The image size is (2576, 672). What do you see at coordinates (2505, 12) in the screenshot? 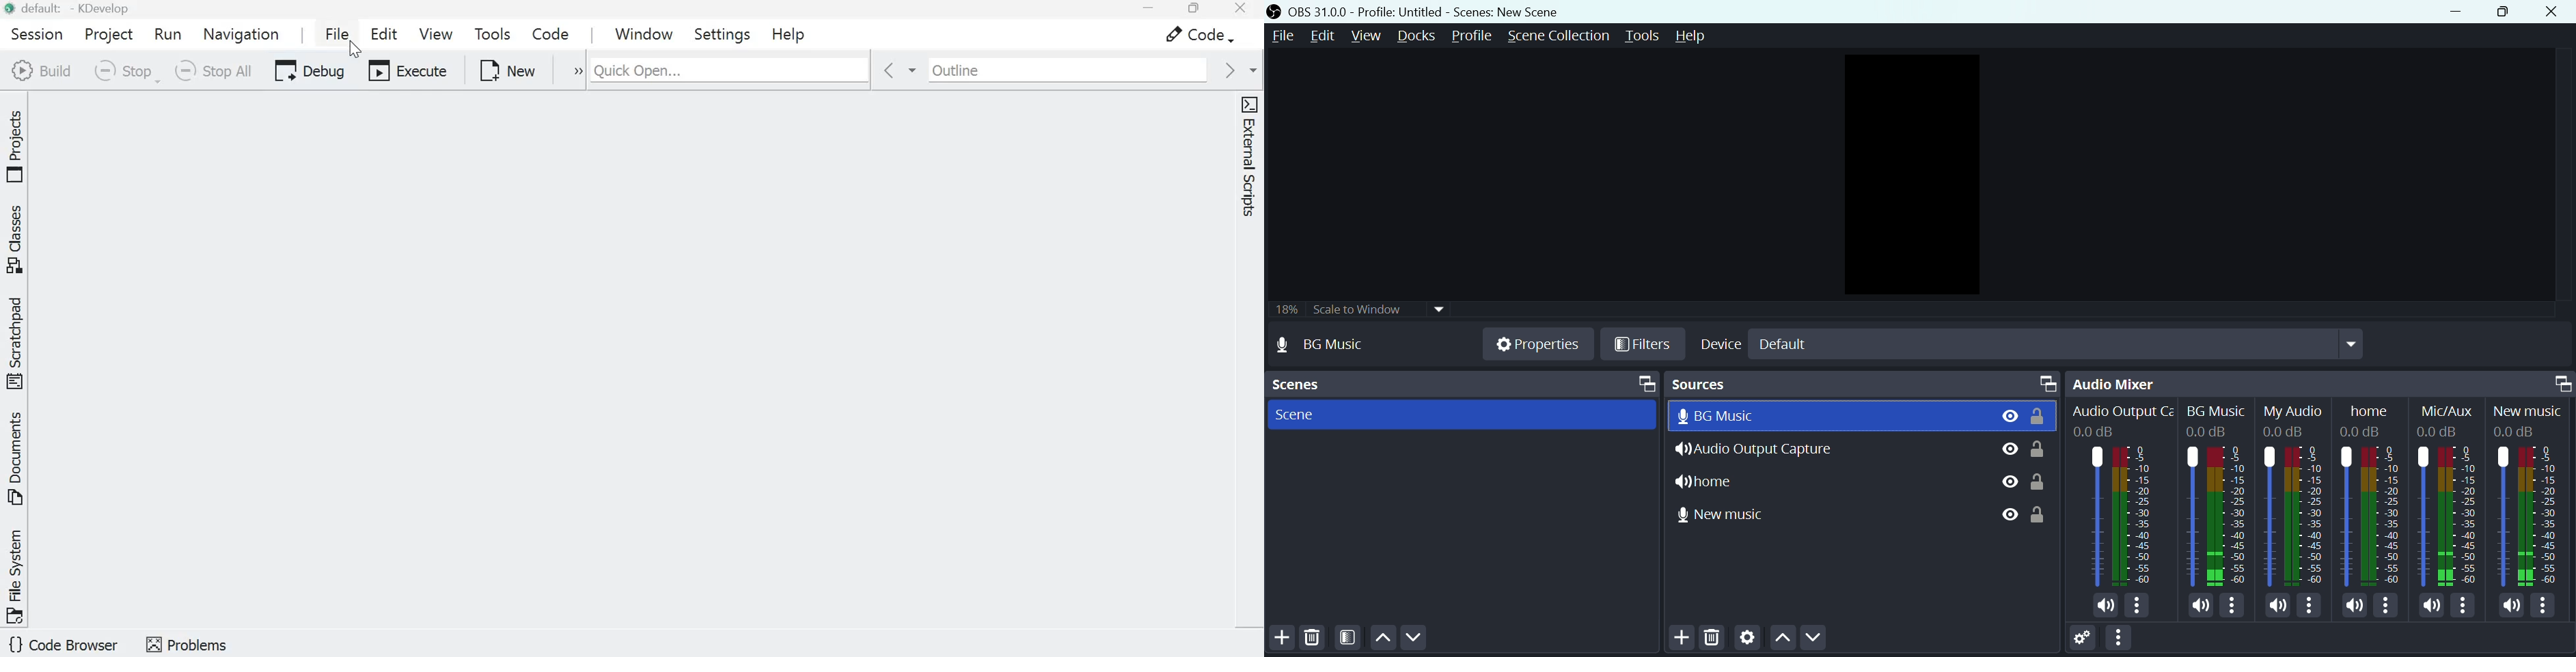
I see `Maximise` at bounding box center [2505, 12].